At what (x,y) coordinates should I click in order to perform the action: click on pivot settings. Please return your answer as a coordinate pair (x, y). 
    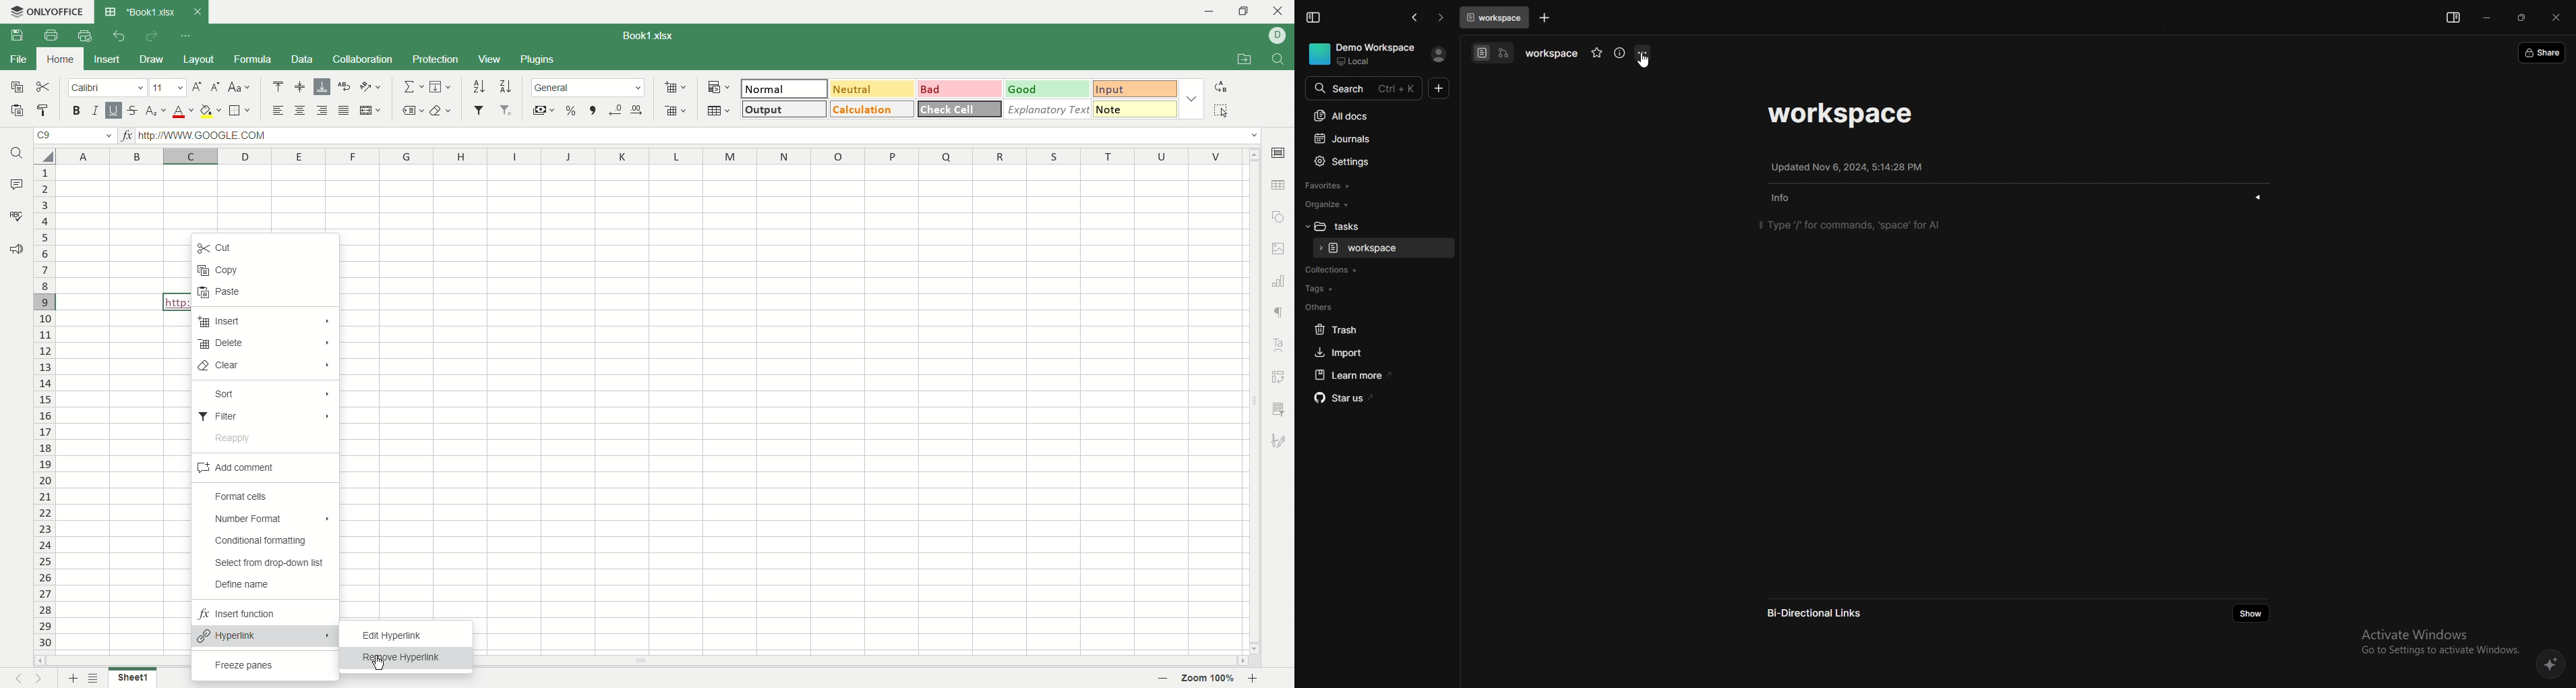
    Looking at the image, I should click on (1278, 374).